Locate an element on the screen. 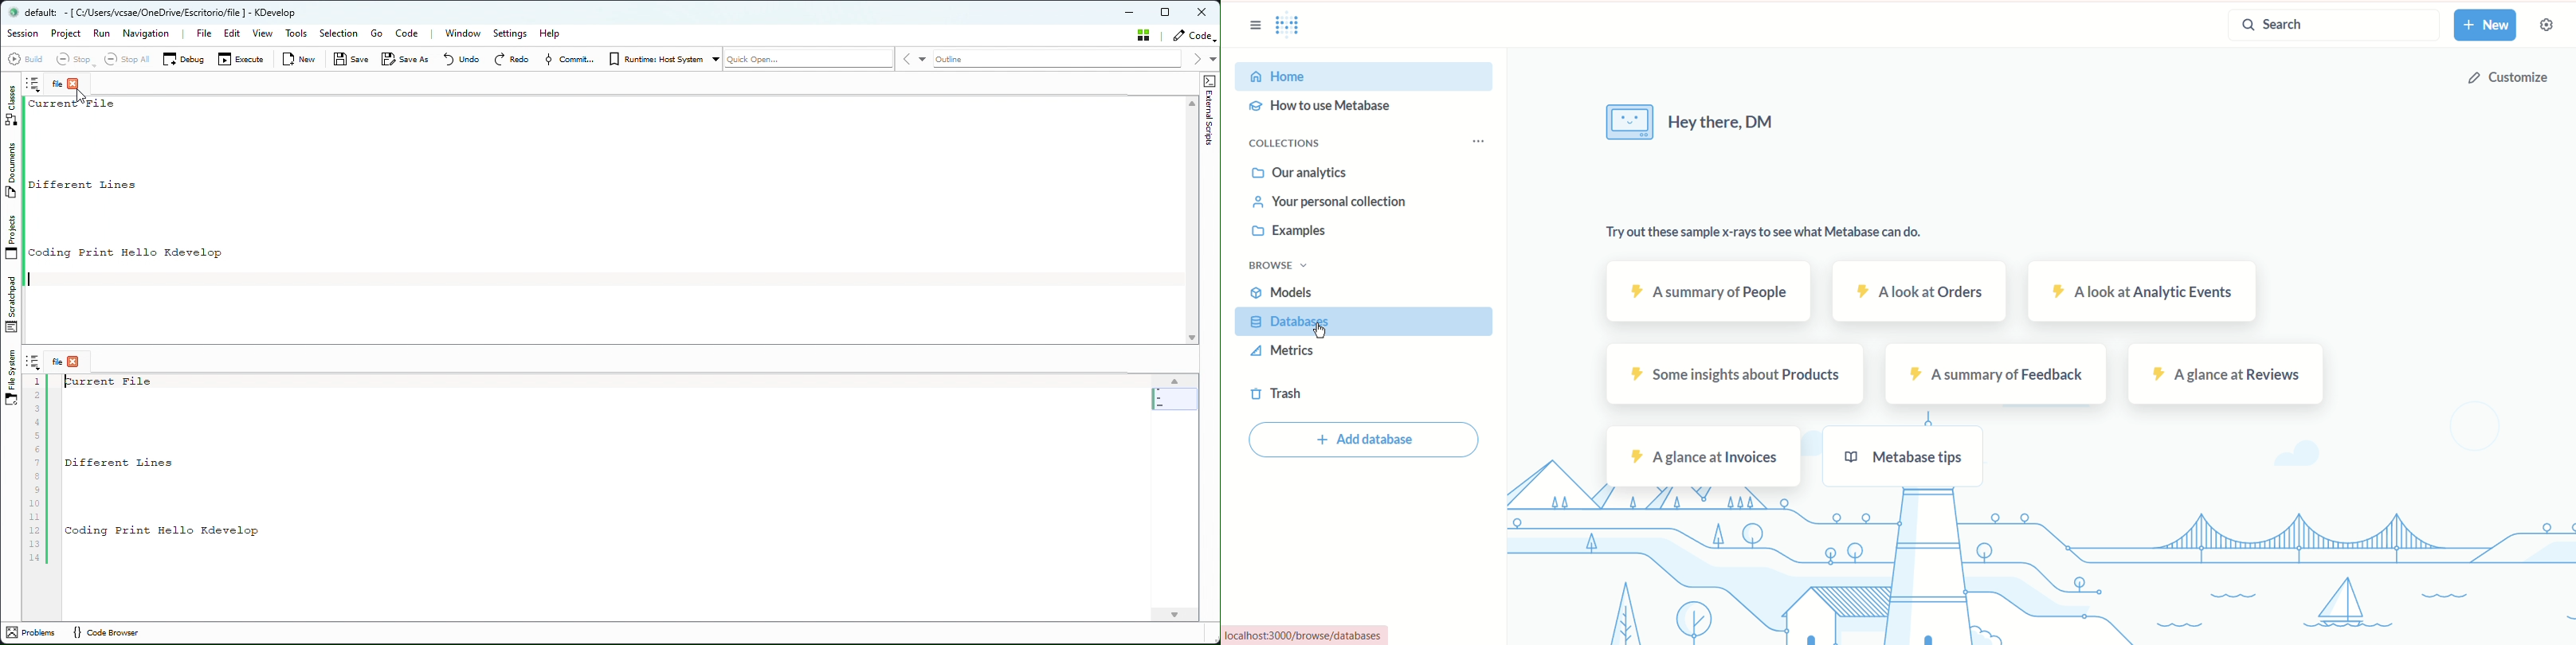 This screenshot has height=672, width=2576. A look at Orders is located at coordinates (1918, 290).